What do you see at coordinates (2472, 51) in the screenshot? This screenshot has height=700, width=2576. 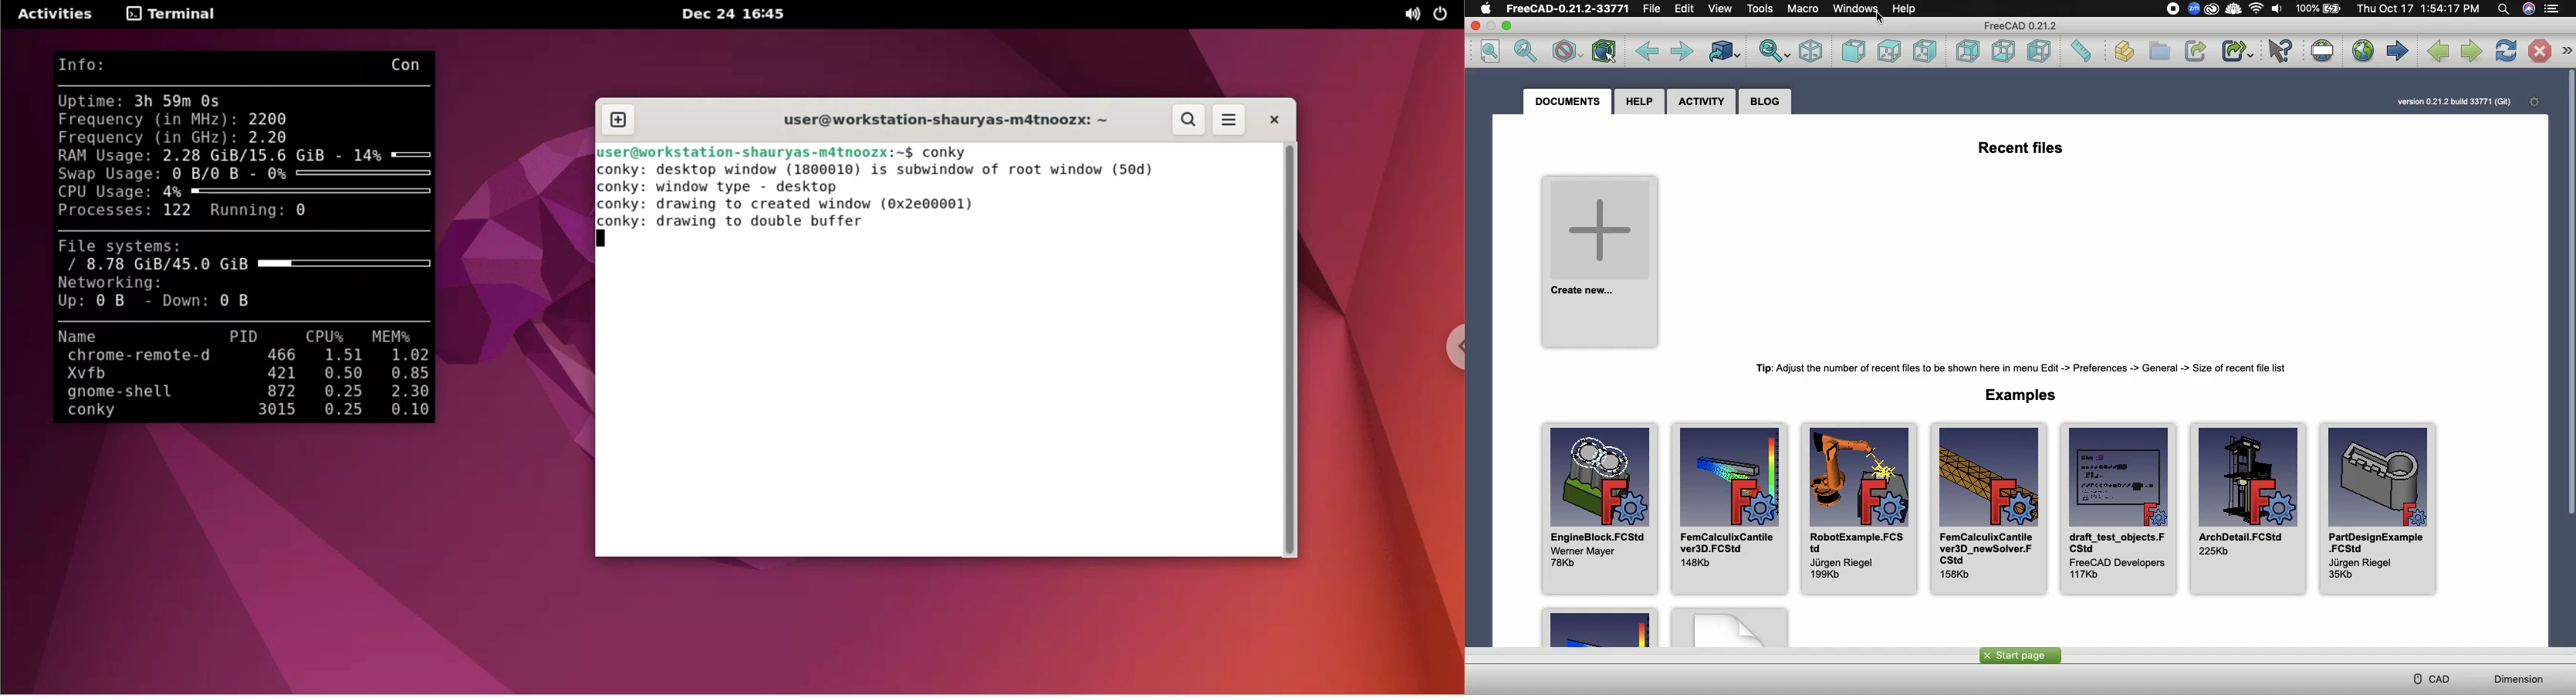 I see `Next page` at bounding box center [2472, 51].